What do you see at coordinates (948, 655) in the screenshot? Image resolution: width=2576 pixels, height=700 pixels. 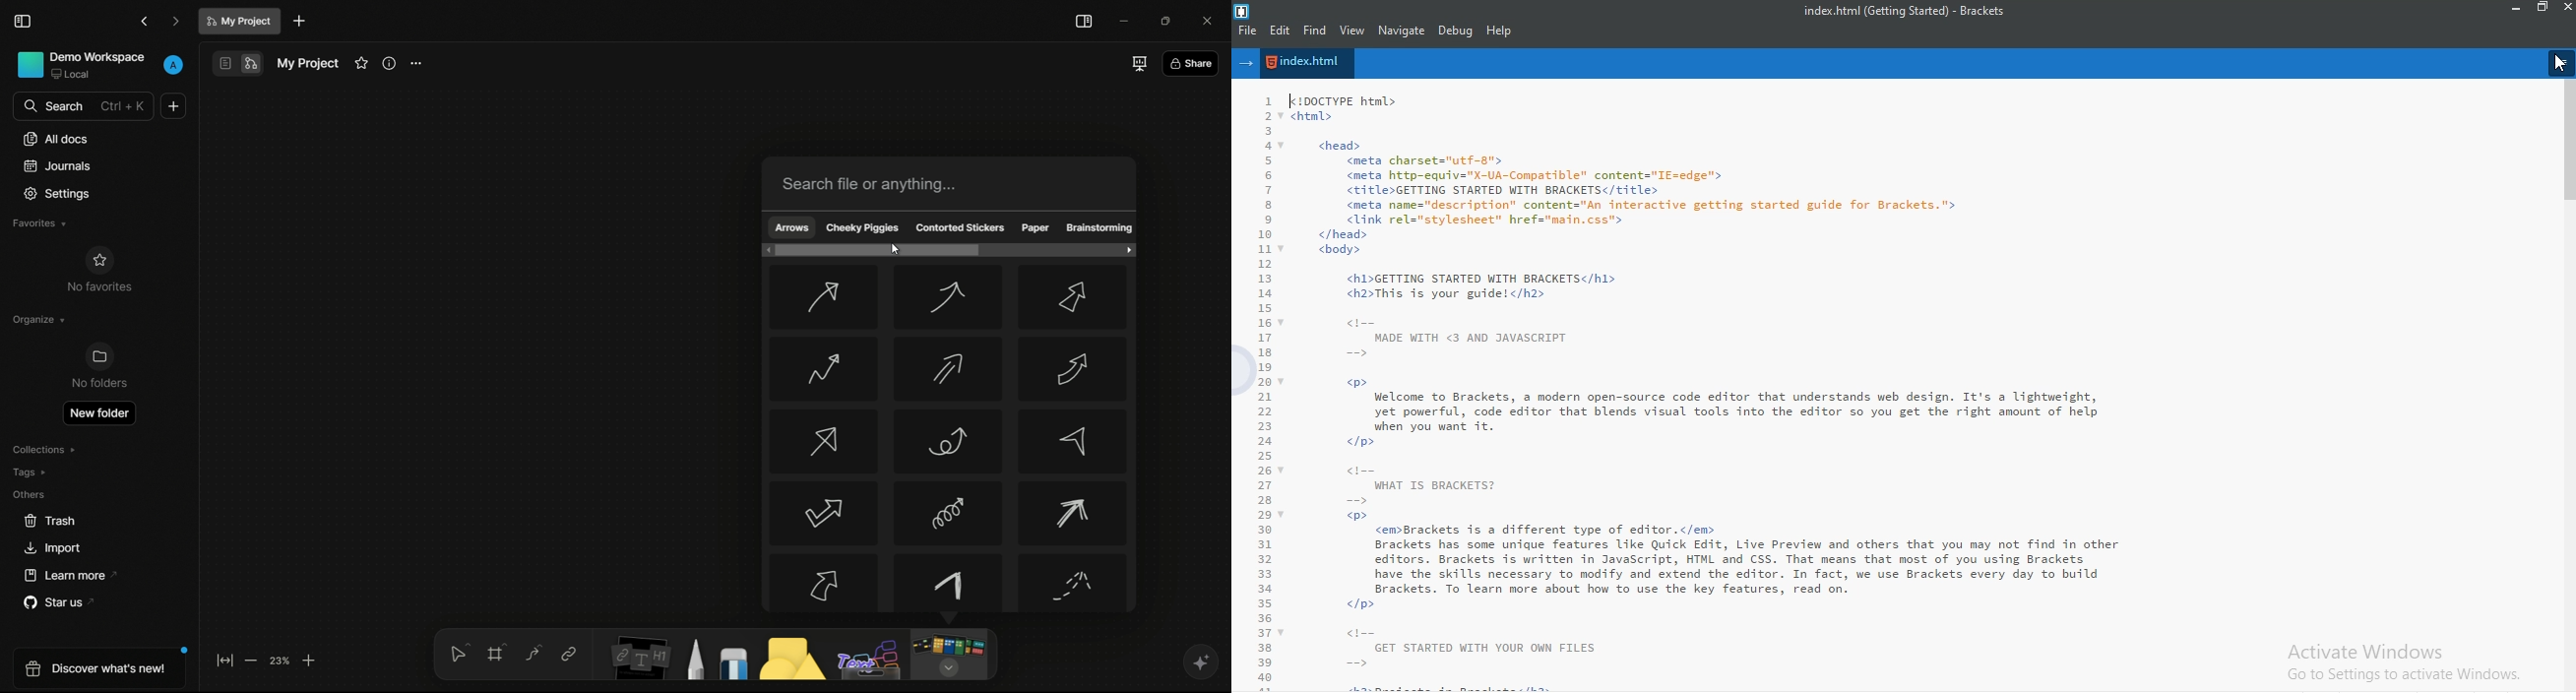 I see `more tools` at bounding box center [948, 655].